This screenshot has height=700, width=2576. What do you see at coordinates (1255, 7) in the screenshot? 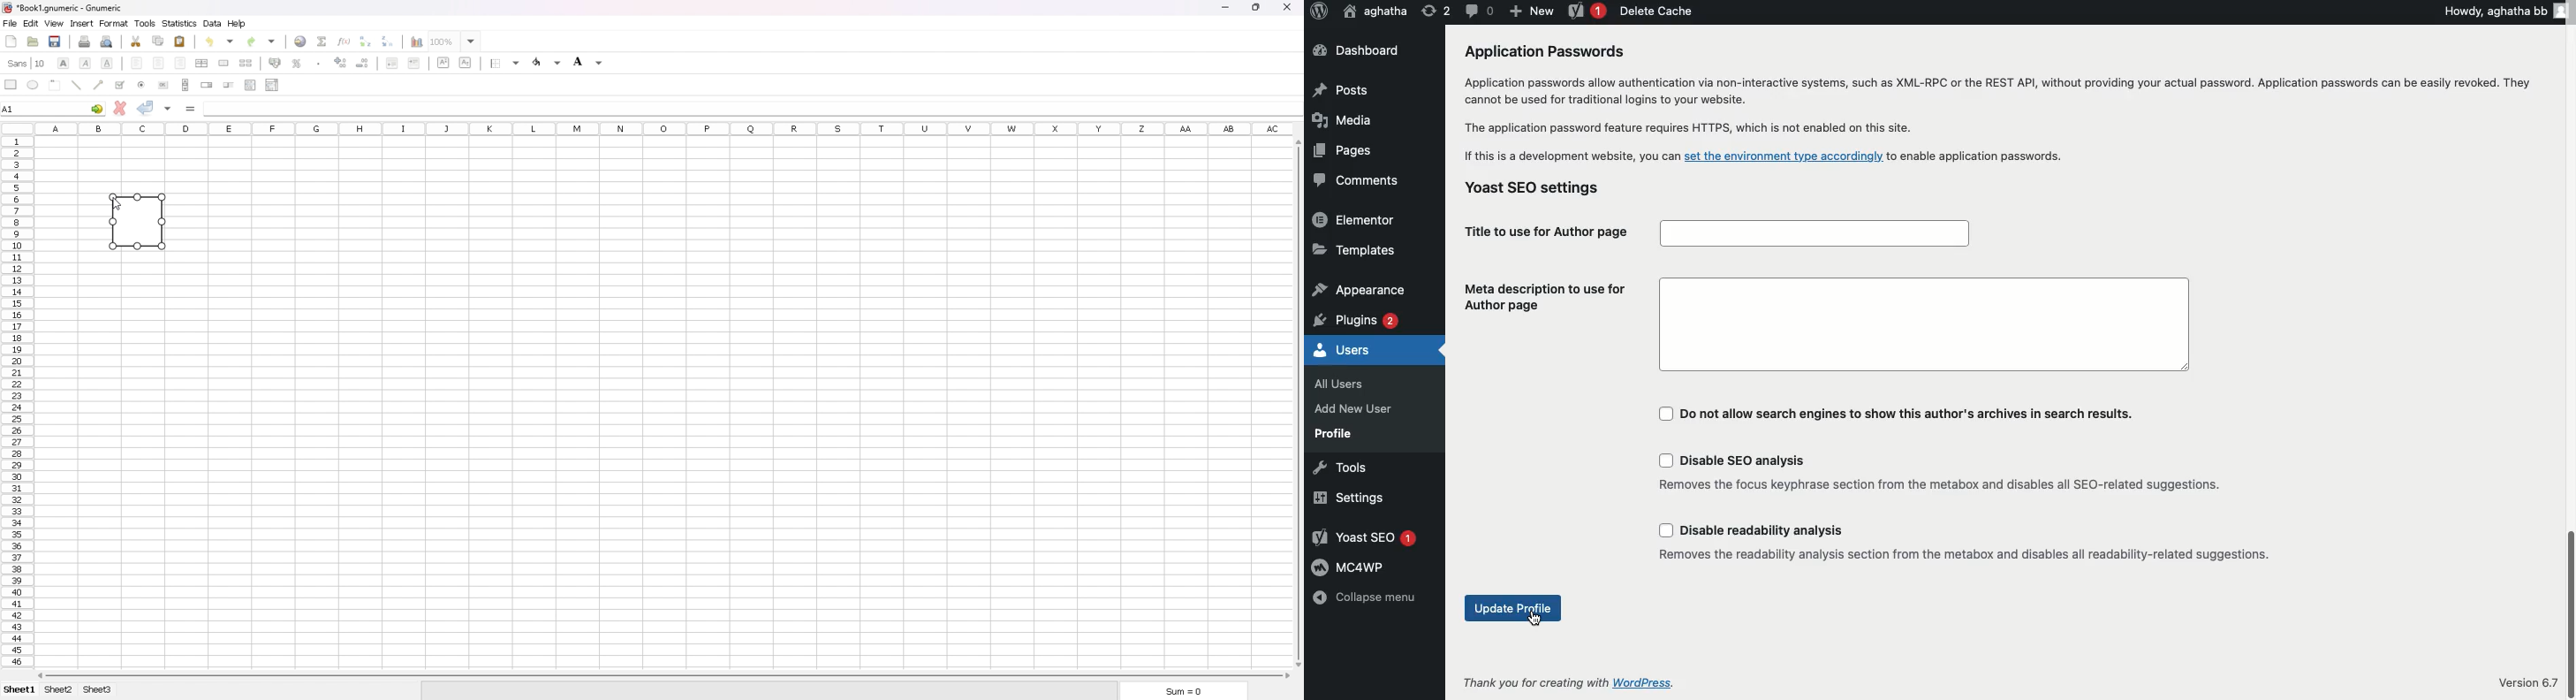
I see `resize` at bounding box center [1255, 7].